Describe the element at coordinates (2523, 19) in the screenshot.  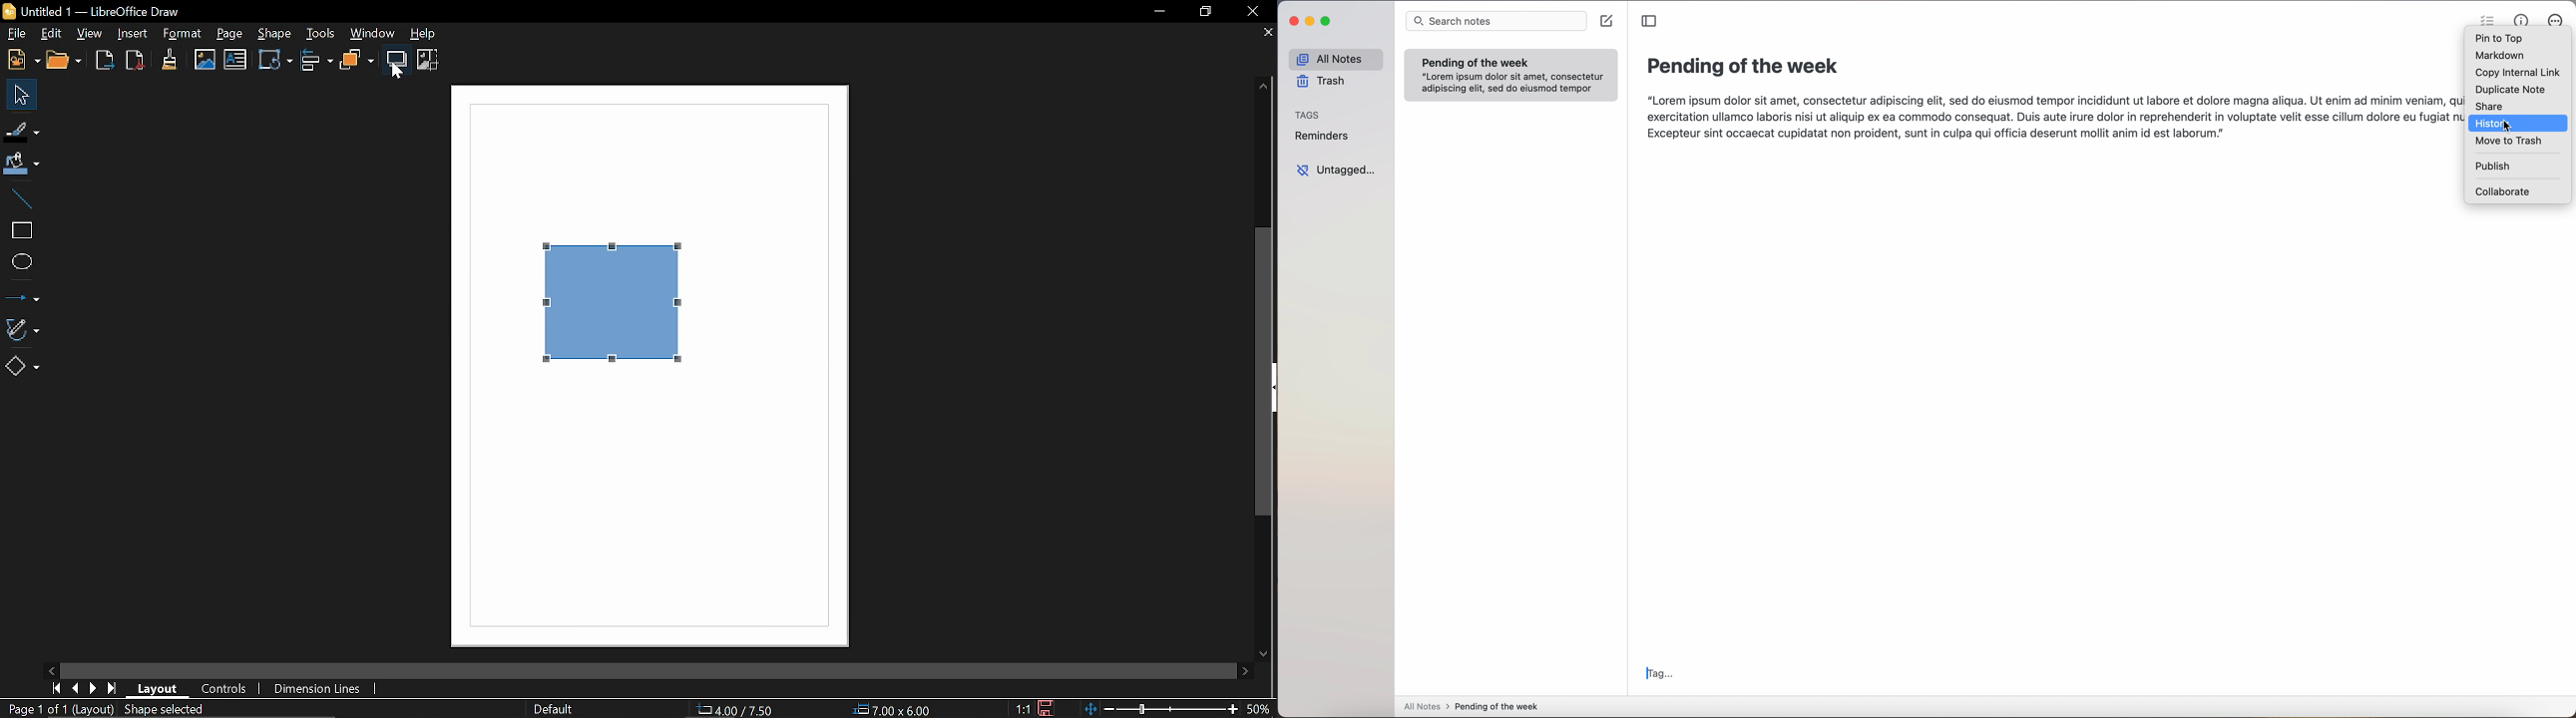
I see `metrics` at that location.